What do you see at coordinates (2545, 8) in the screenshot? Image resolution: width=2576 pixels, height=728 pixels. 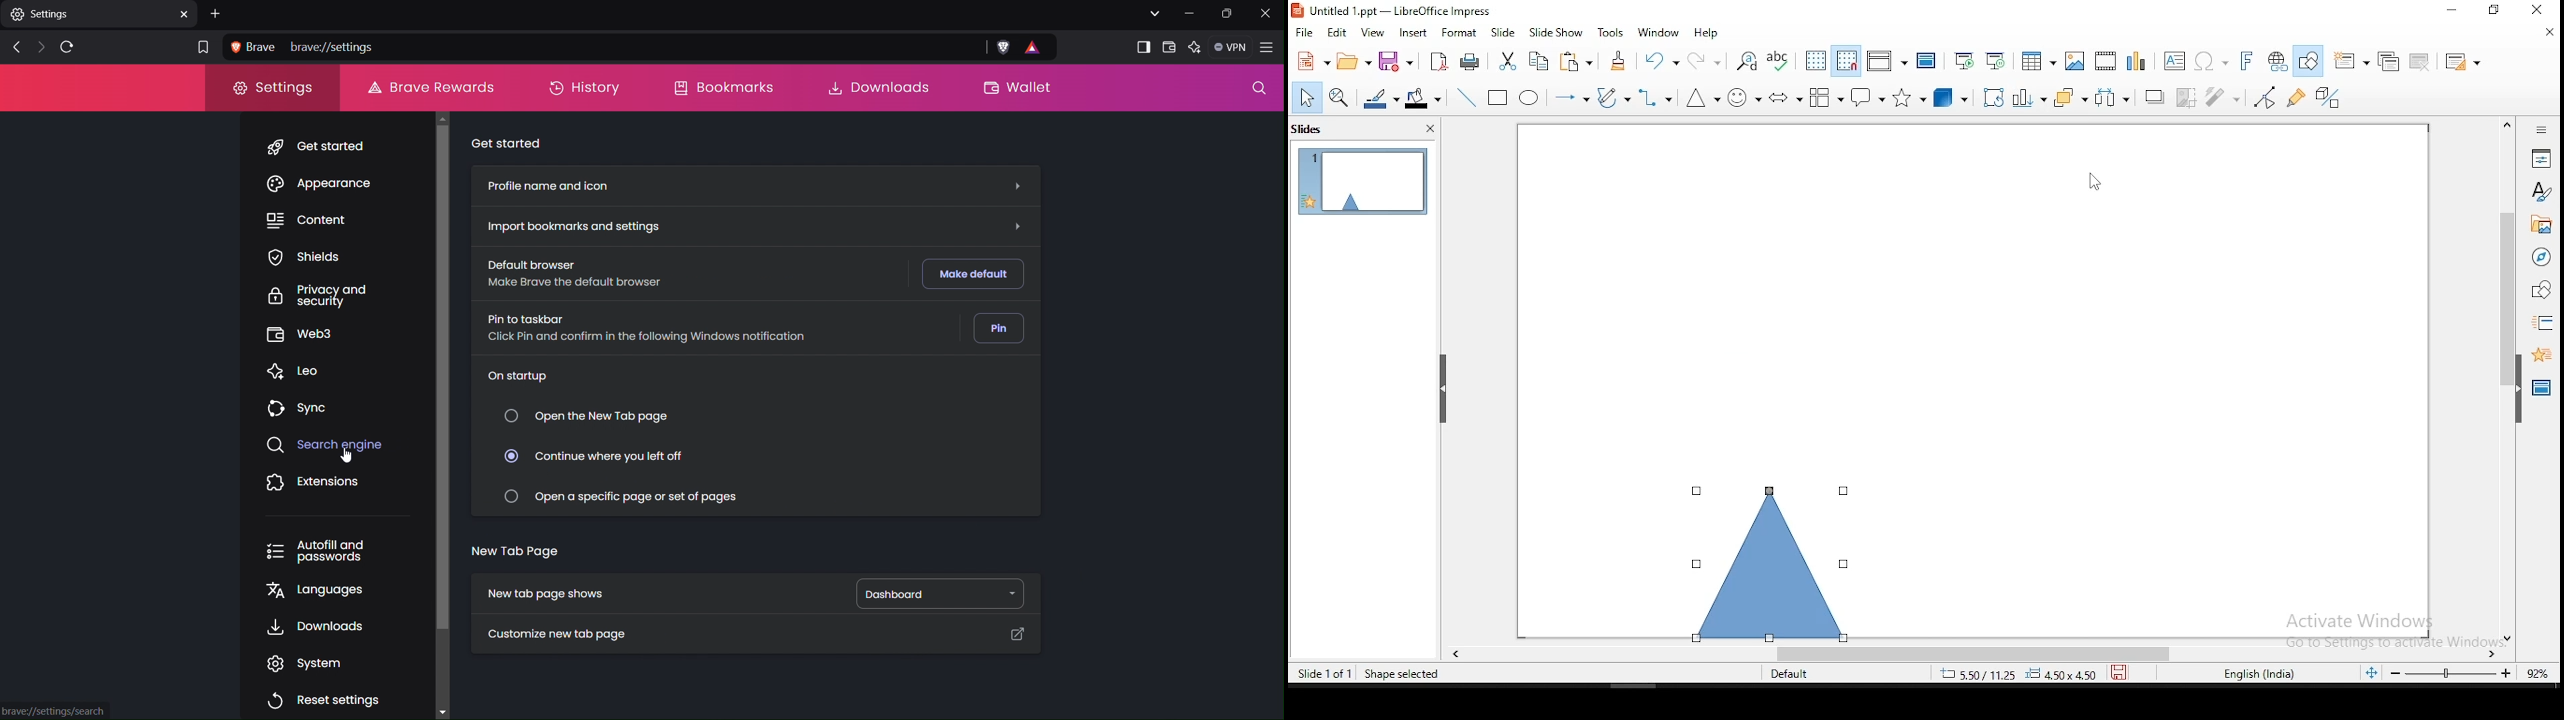 I see `close` at bounding box center [2545, 8].